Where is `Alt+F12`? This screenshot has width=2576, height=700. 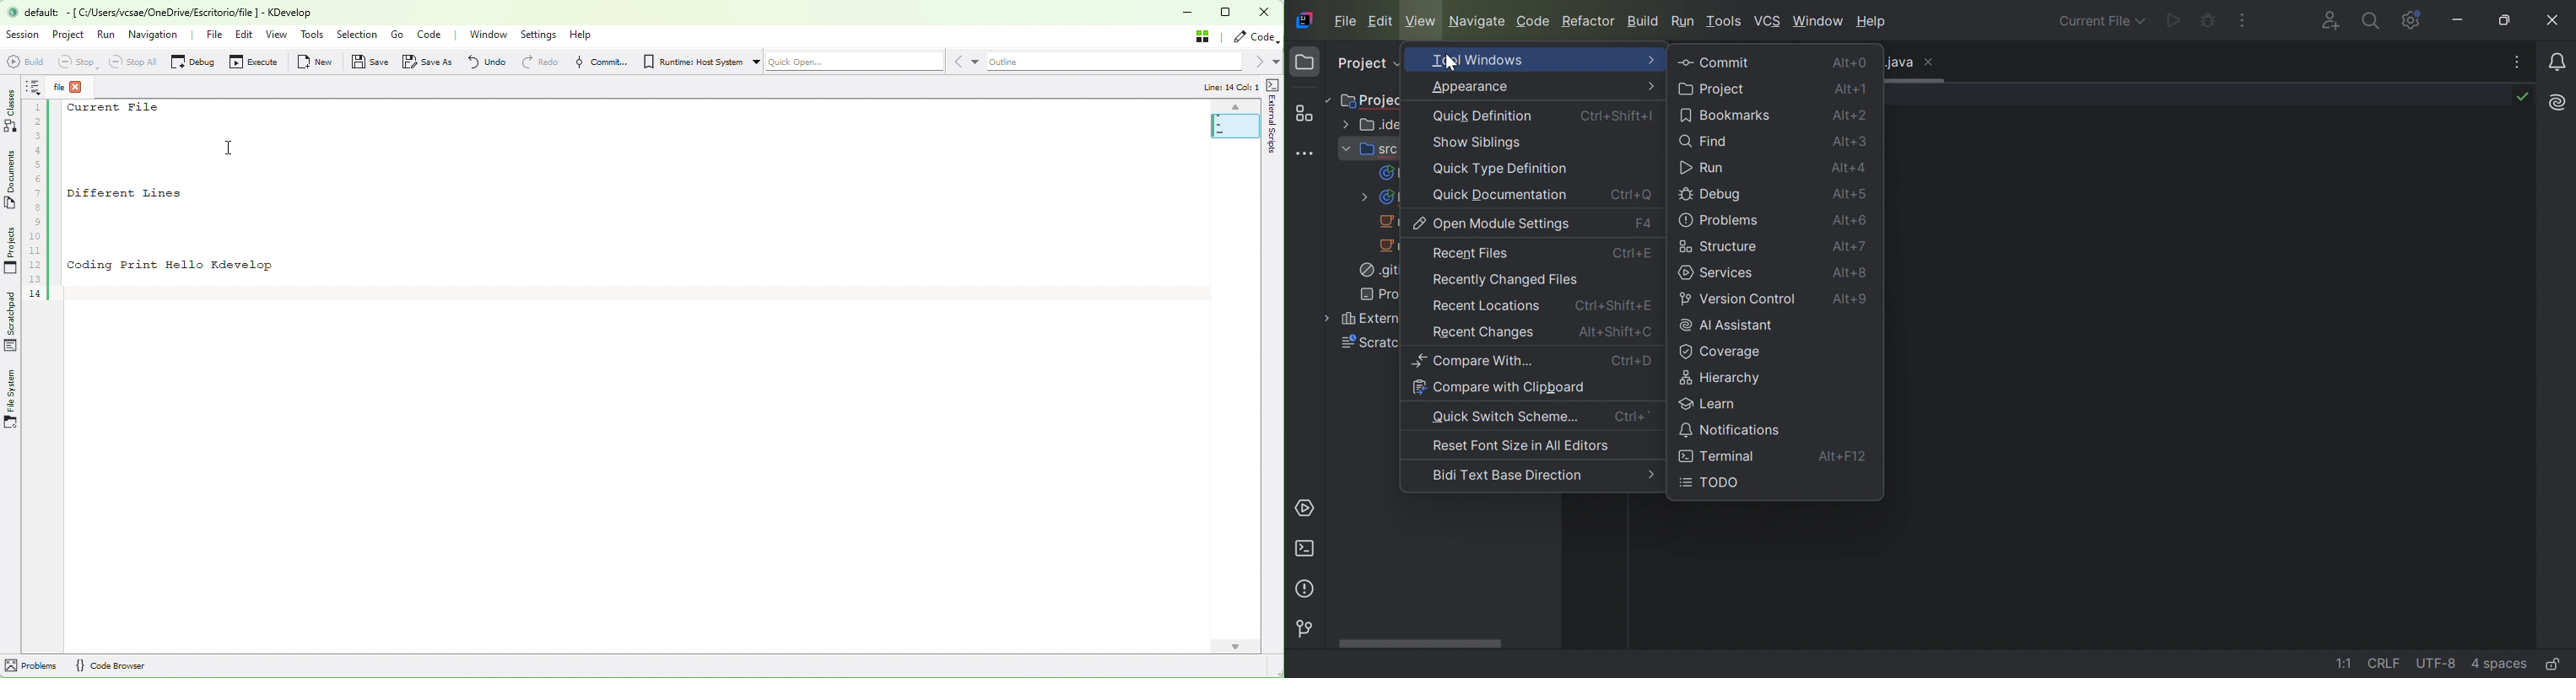 Alt+F12 is located at coordinates (1846, 457).